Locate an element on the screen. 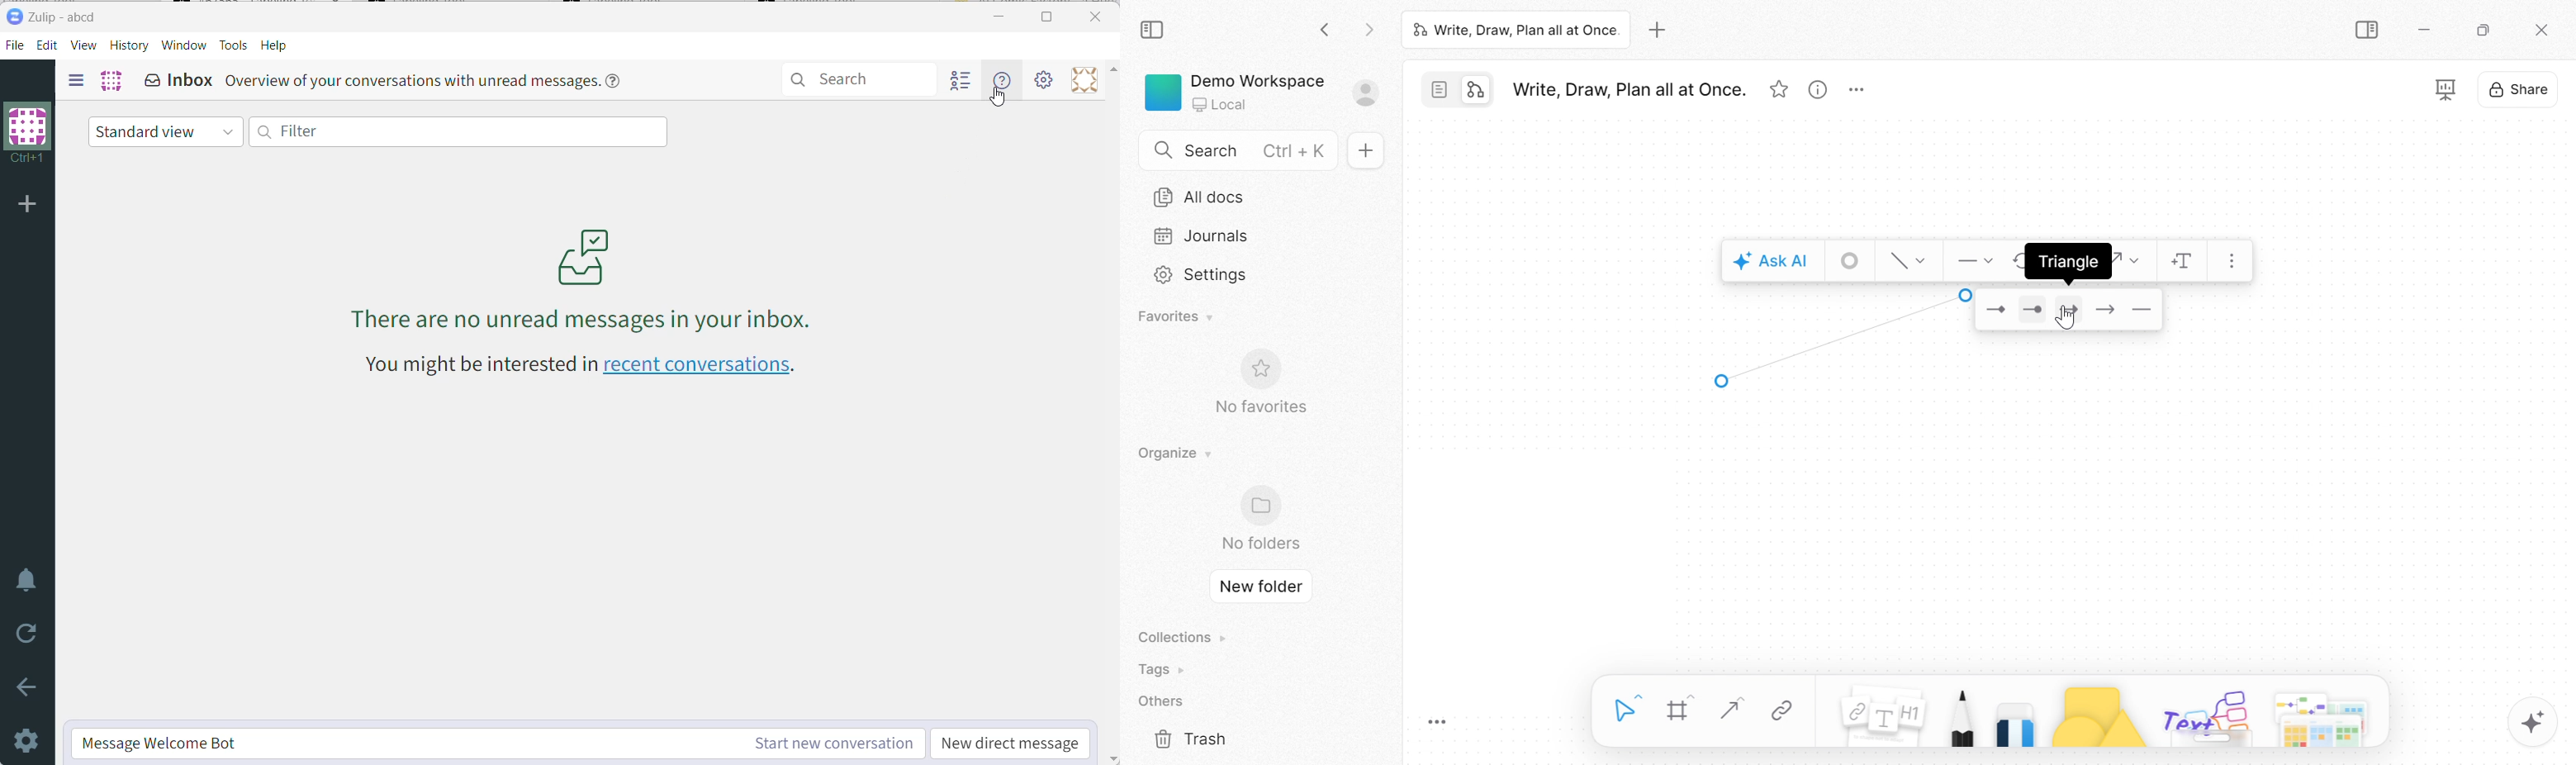 The height and width of the screenshot is (784, 2576). Demo Workspace is located at coordinates (1256, 79).